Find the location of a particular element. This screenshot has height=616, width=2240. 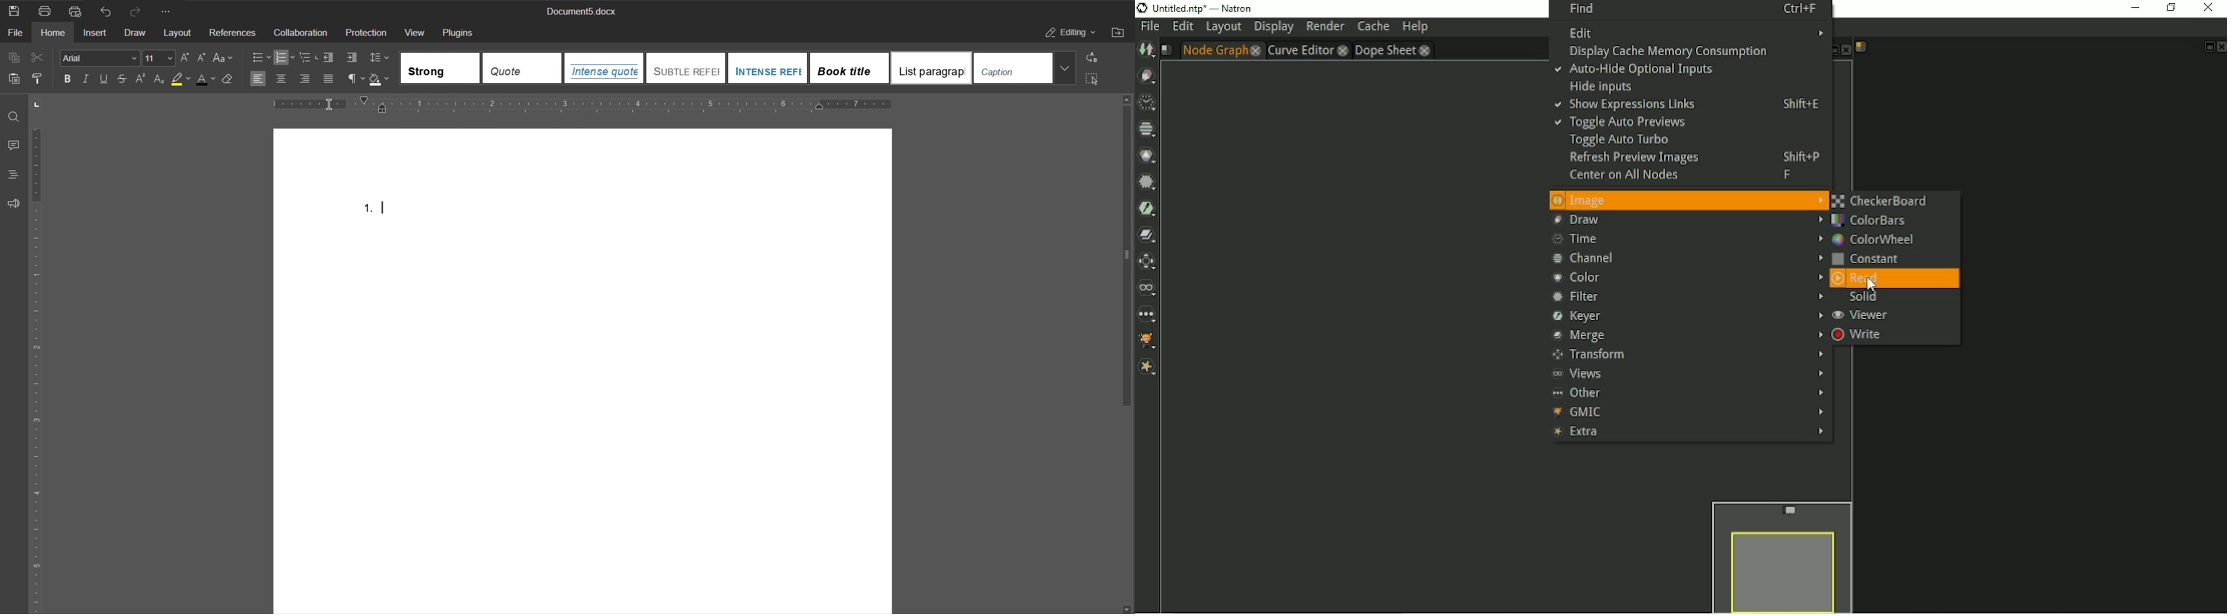

View  is located at coordinates (417, 34).